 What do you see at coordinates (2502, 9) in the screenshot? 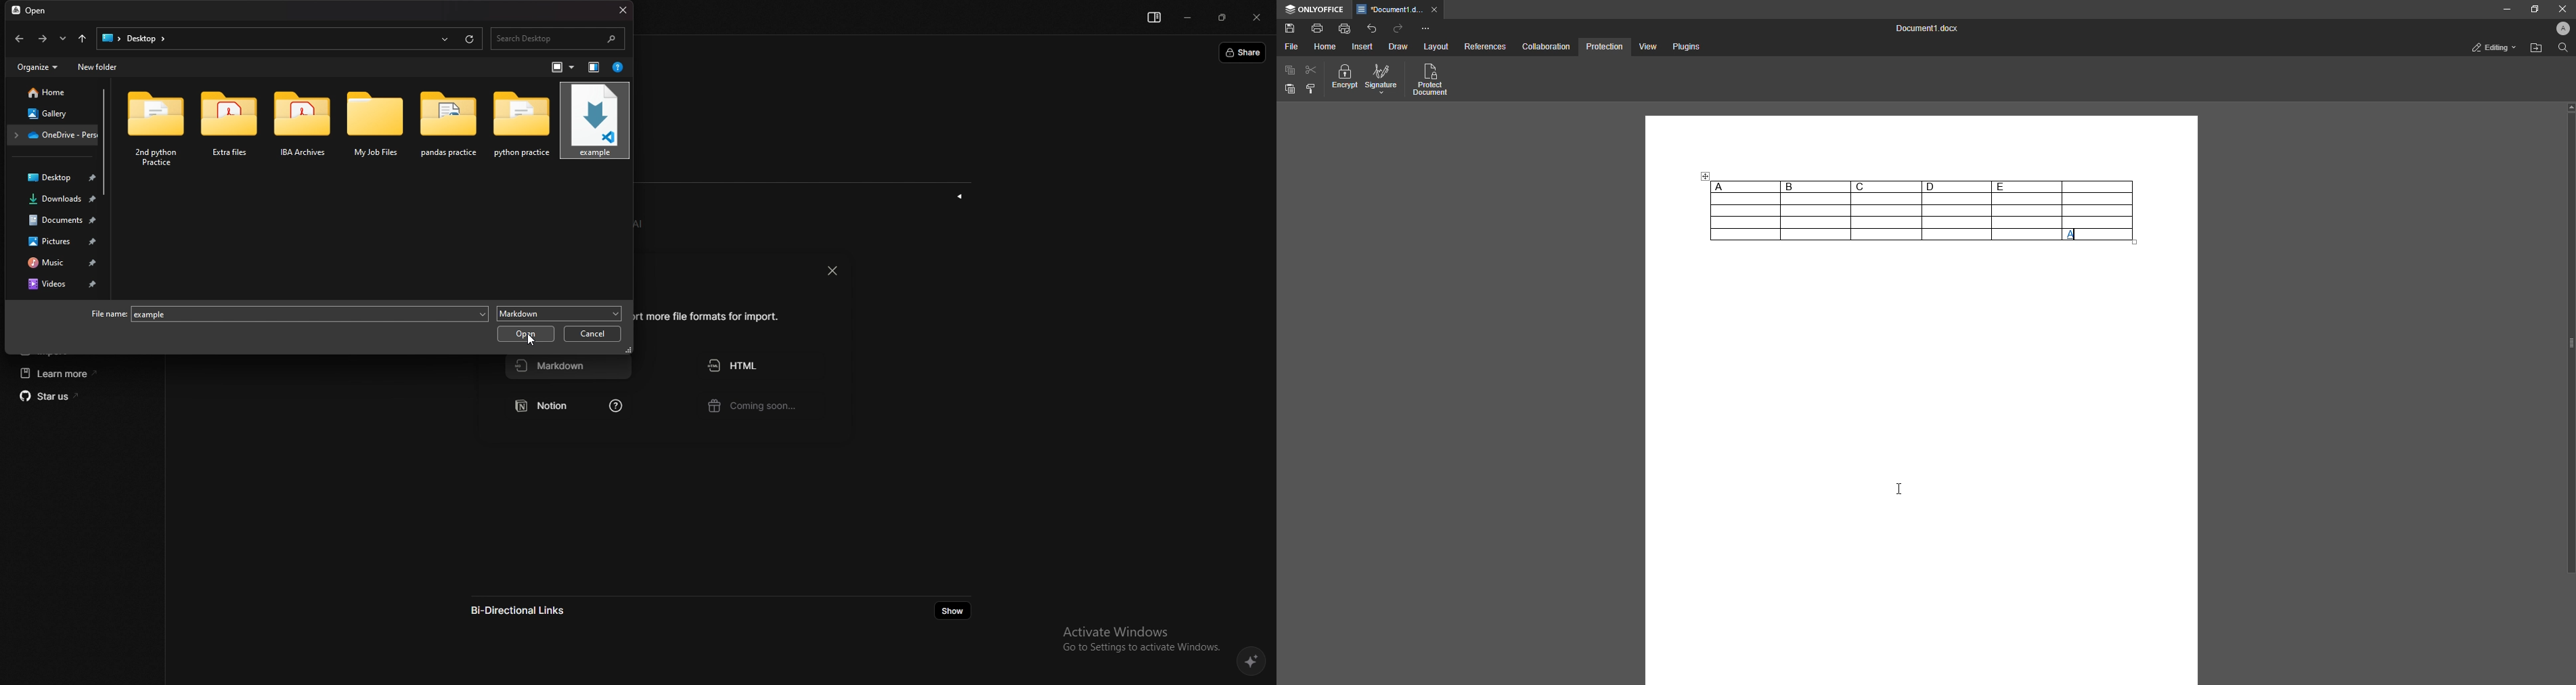
I see `Minimize` at bounding box center [2502, 9].